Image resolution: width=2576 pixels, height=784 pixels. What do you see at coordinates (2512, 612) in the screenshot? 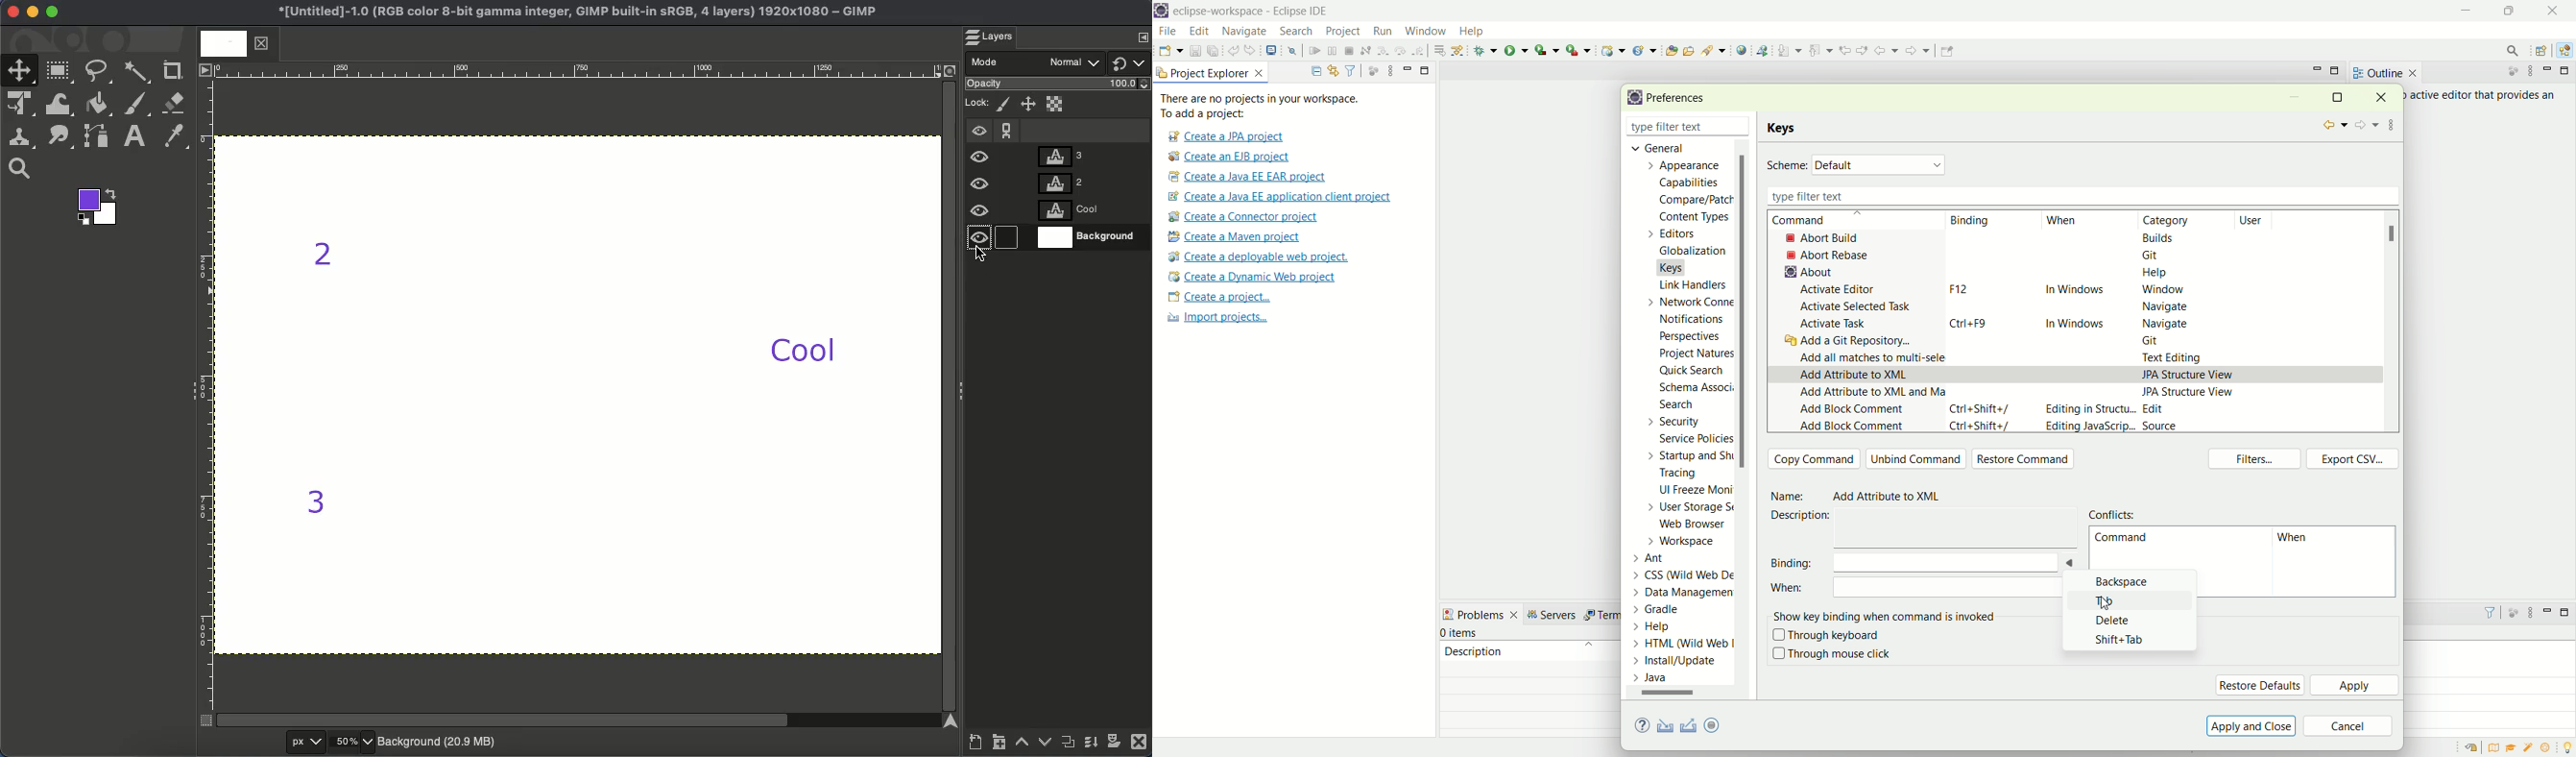
I see `focus on active task` at bounding box center [2512, 612].